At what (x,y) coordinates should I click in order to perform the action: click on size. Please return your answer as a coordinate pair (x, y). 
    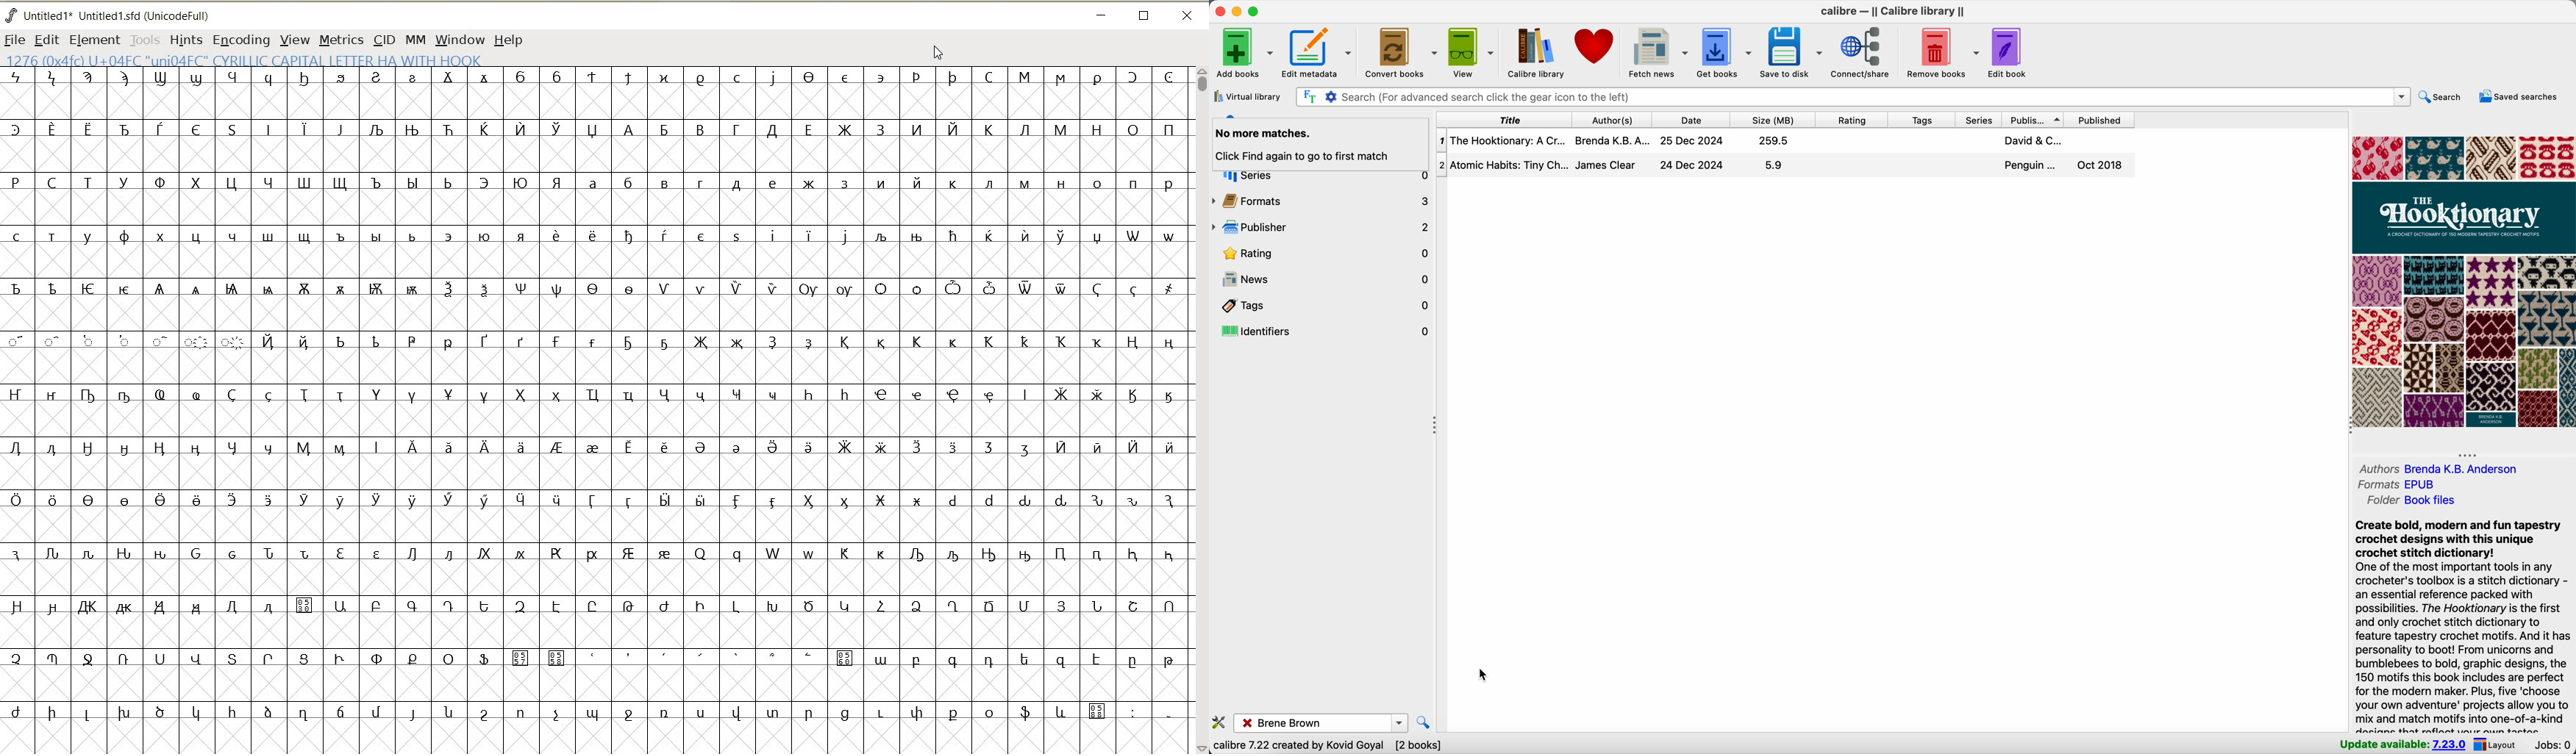
    Looking at the image, I should click on (1777, 120).